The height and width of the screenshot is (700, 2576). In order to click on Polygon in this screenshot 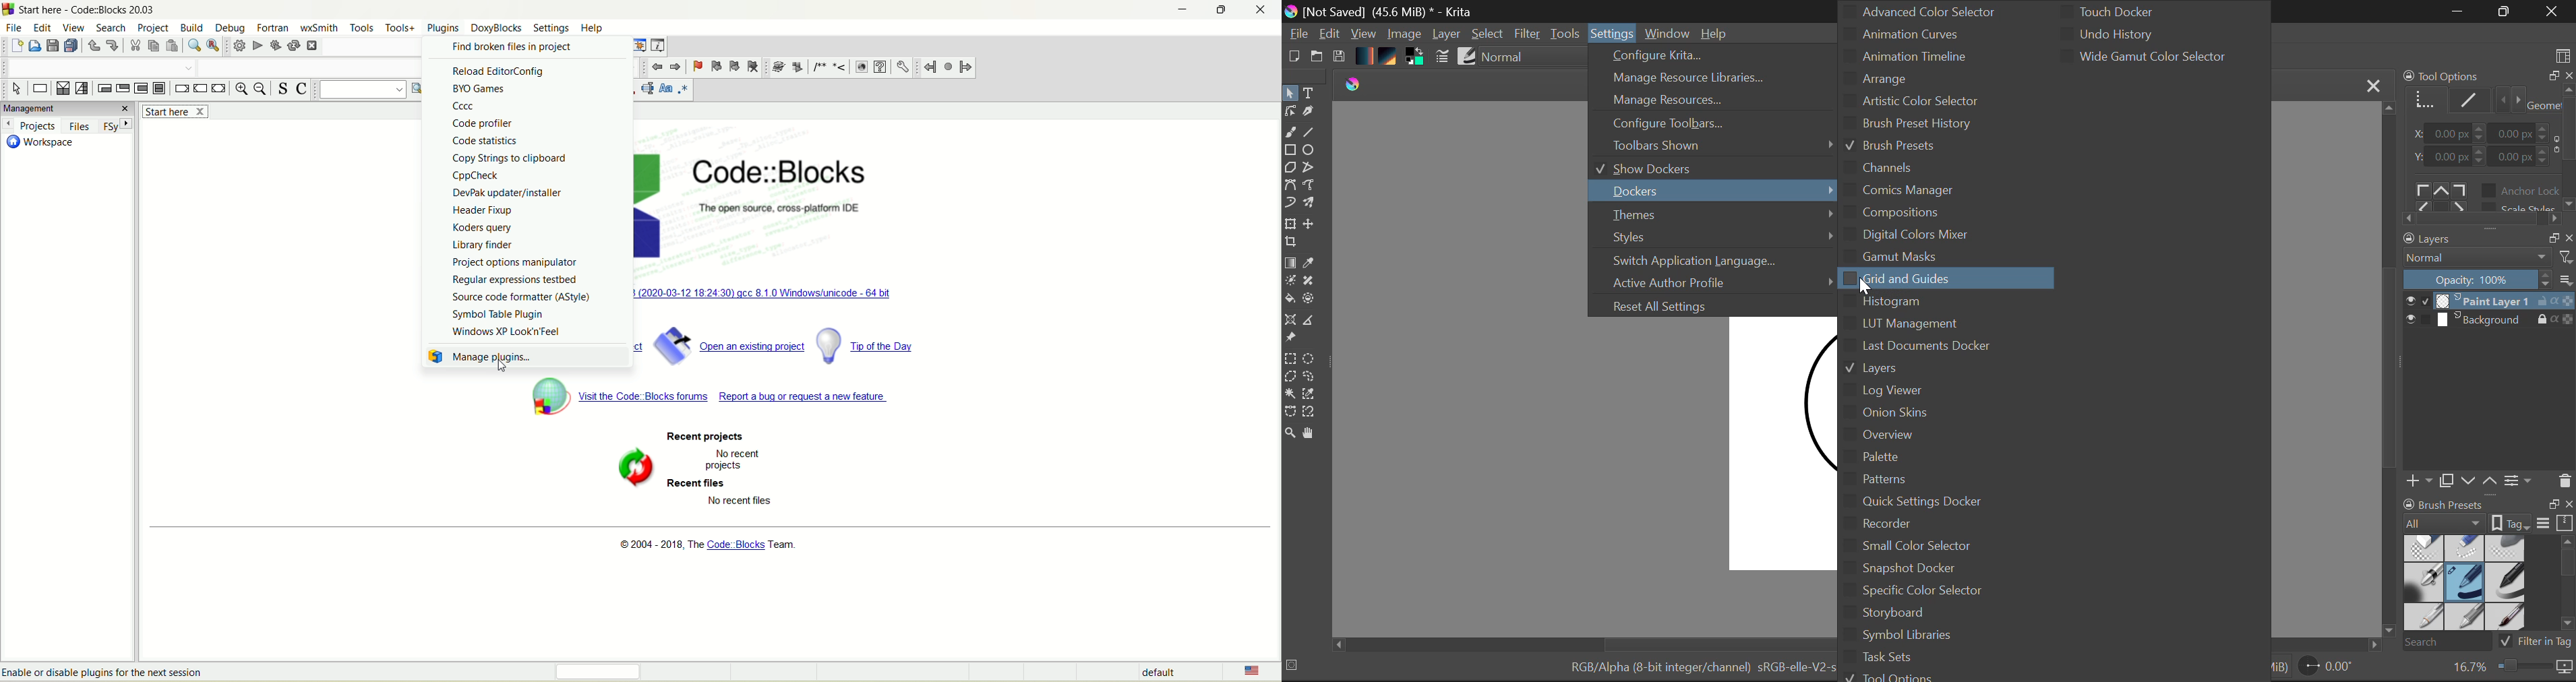, I will do `click(1290, 168)`.